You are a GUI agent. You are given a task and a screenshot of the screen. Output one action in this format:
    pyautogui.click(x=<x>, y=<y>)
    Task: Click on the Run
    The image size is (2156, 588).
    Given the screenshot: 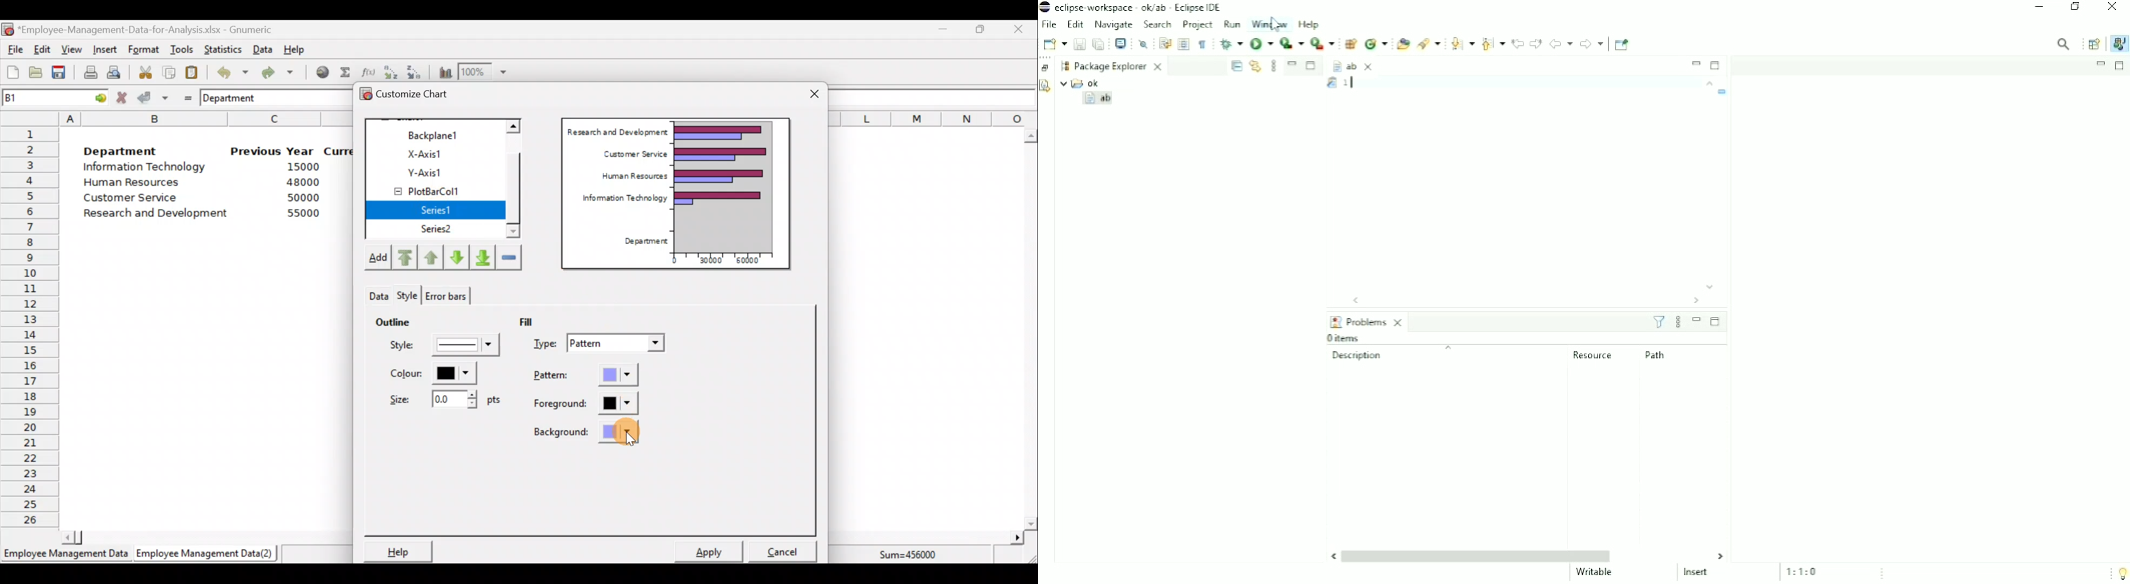 What is the action you would take?
    pyautogui.click(x=1233, y=24)
    